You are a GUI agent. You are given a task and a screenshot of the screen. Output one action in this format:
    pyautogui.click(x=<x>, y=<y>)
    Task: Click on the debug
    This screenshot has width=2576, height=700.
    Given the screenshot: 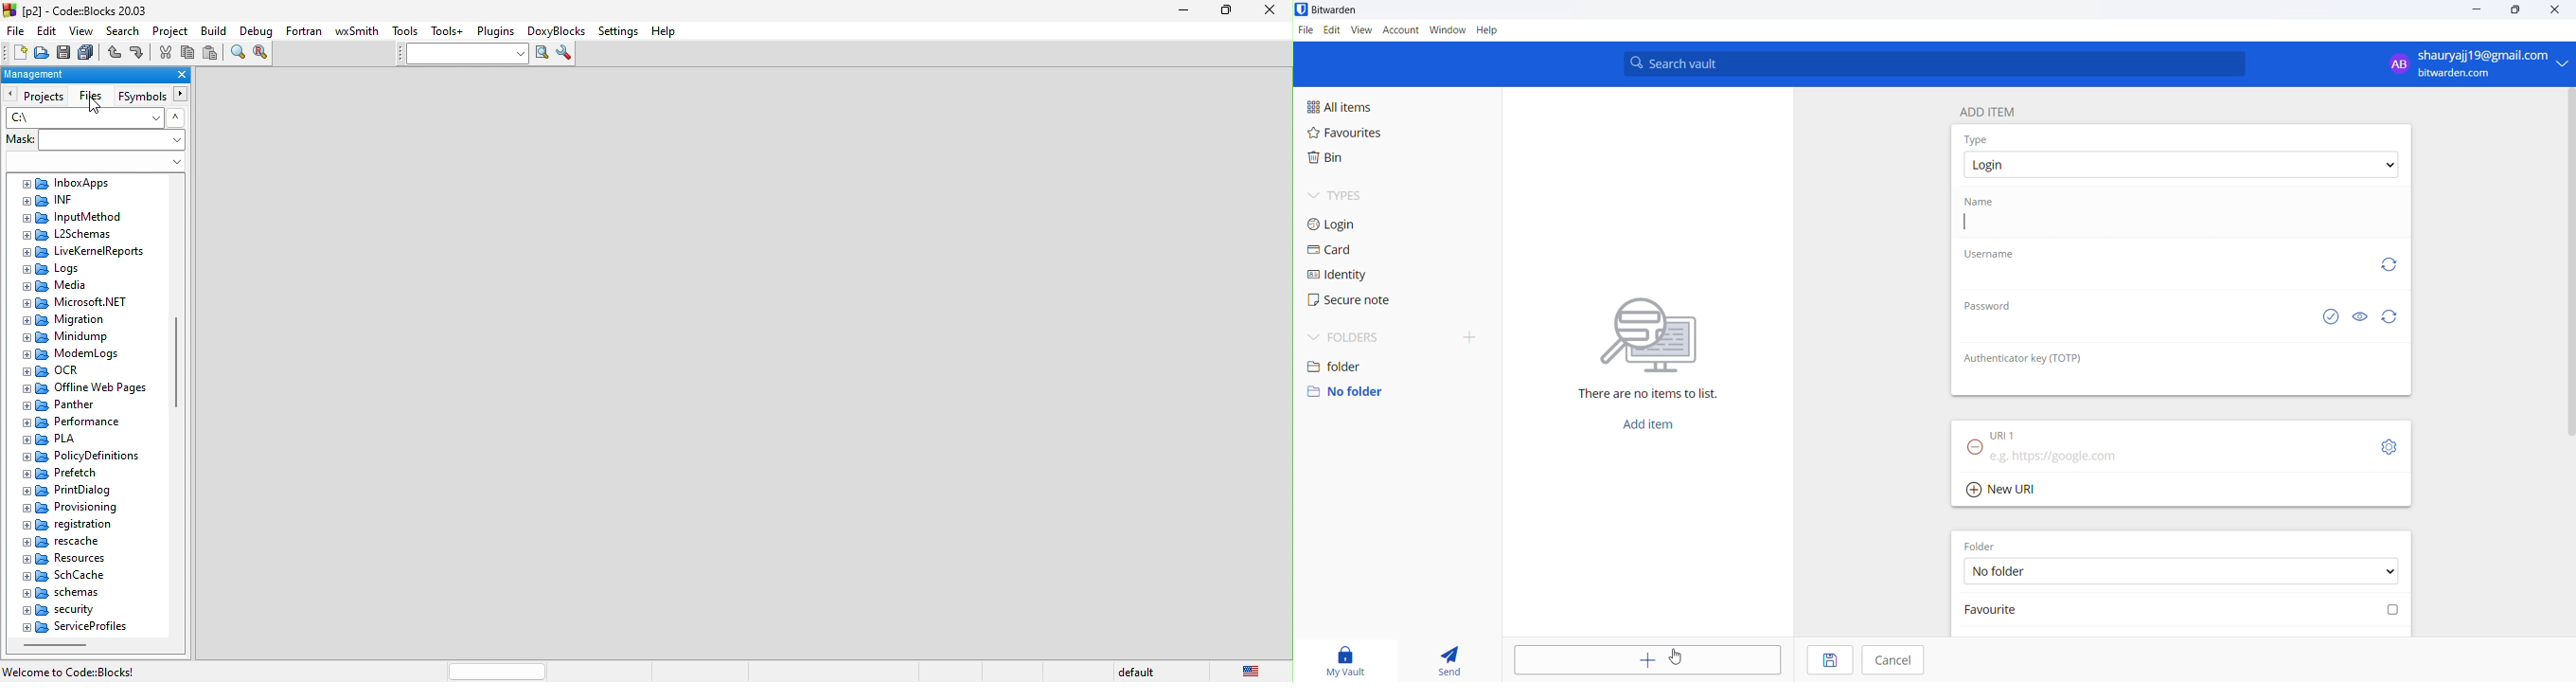 What is the action you would take?
    pyautogui.click(x=257, y=32)
    